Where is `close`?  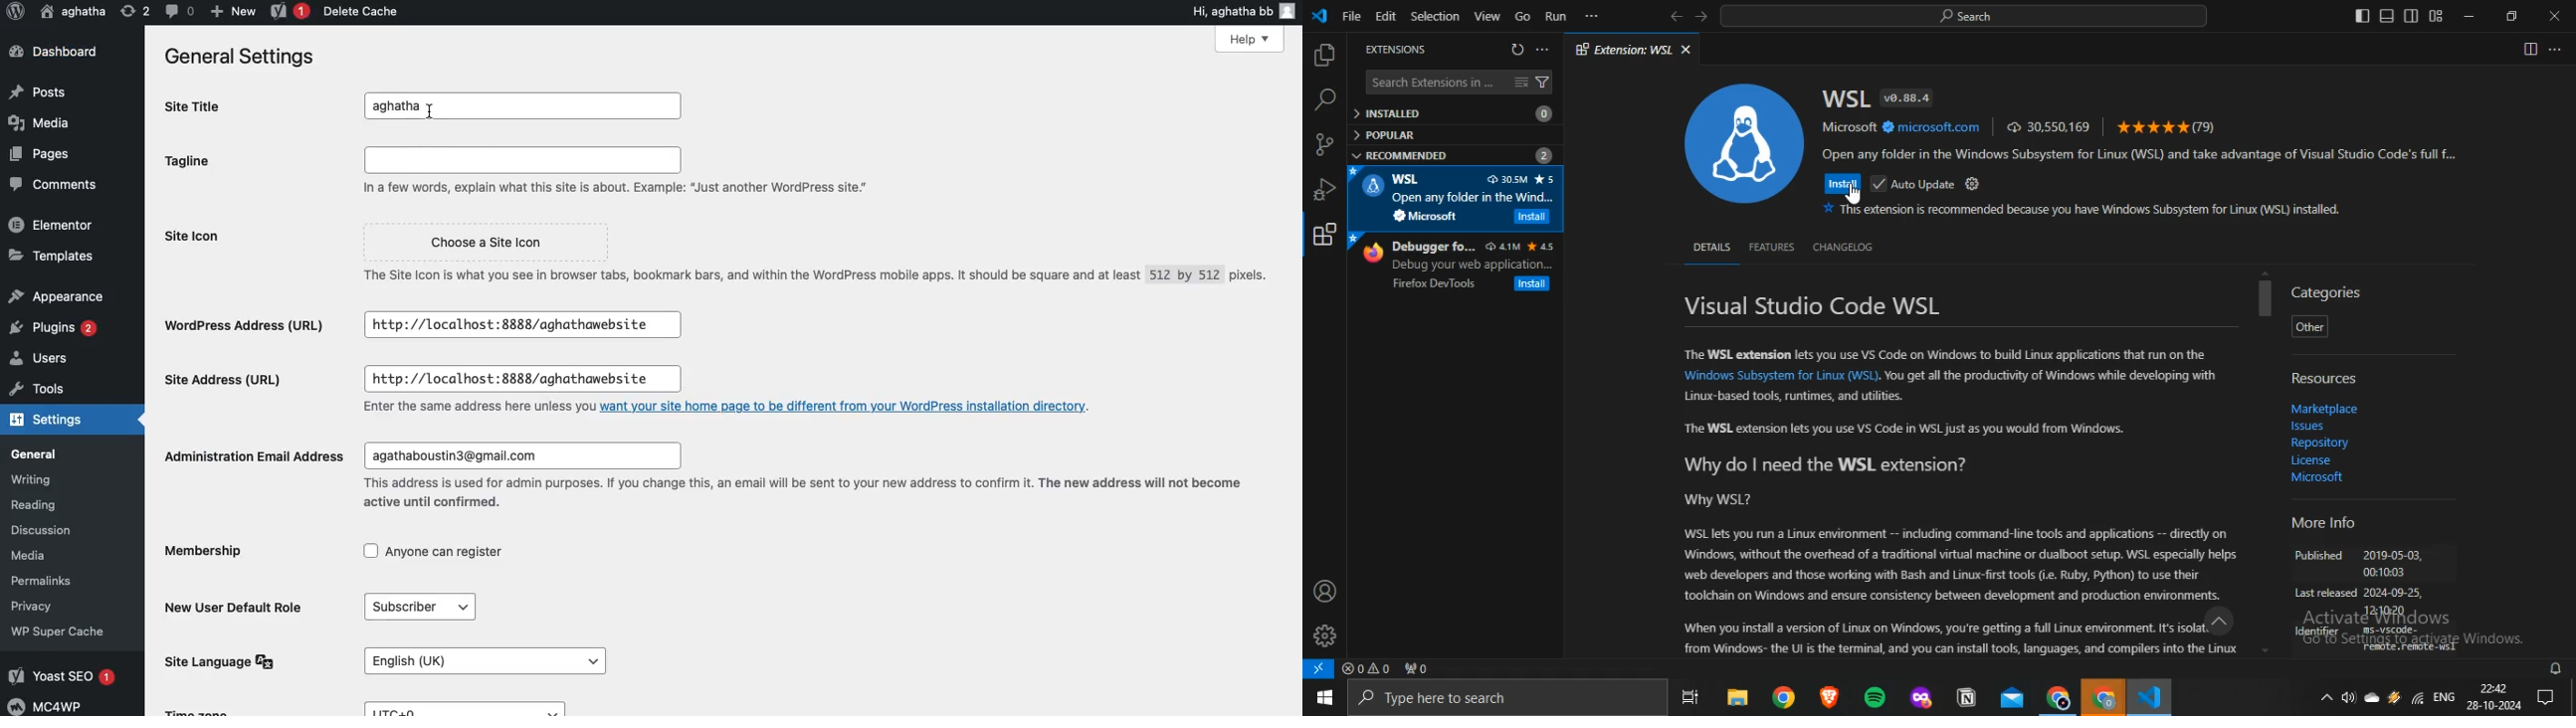
close is located at coordinates (1685, 50).